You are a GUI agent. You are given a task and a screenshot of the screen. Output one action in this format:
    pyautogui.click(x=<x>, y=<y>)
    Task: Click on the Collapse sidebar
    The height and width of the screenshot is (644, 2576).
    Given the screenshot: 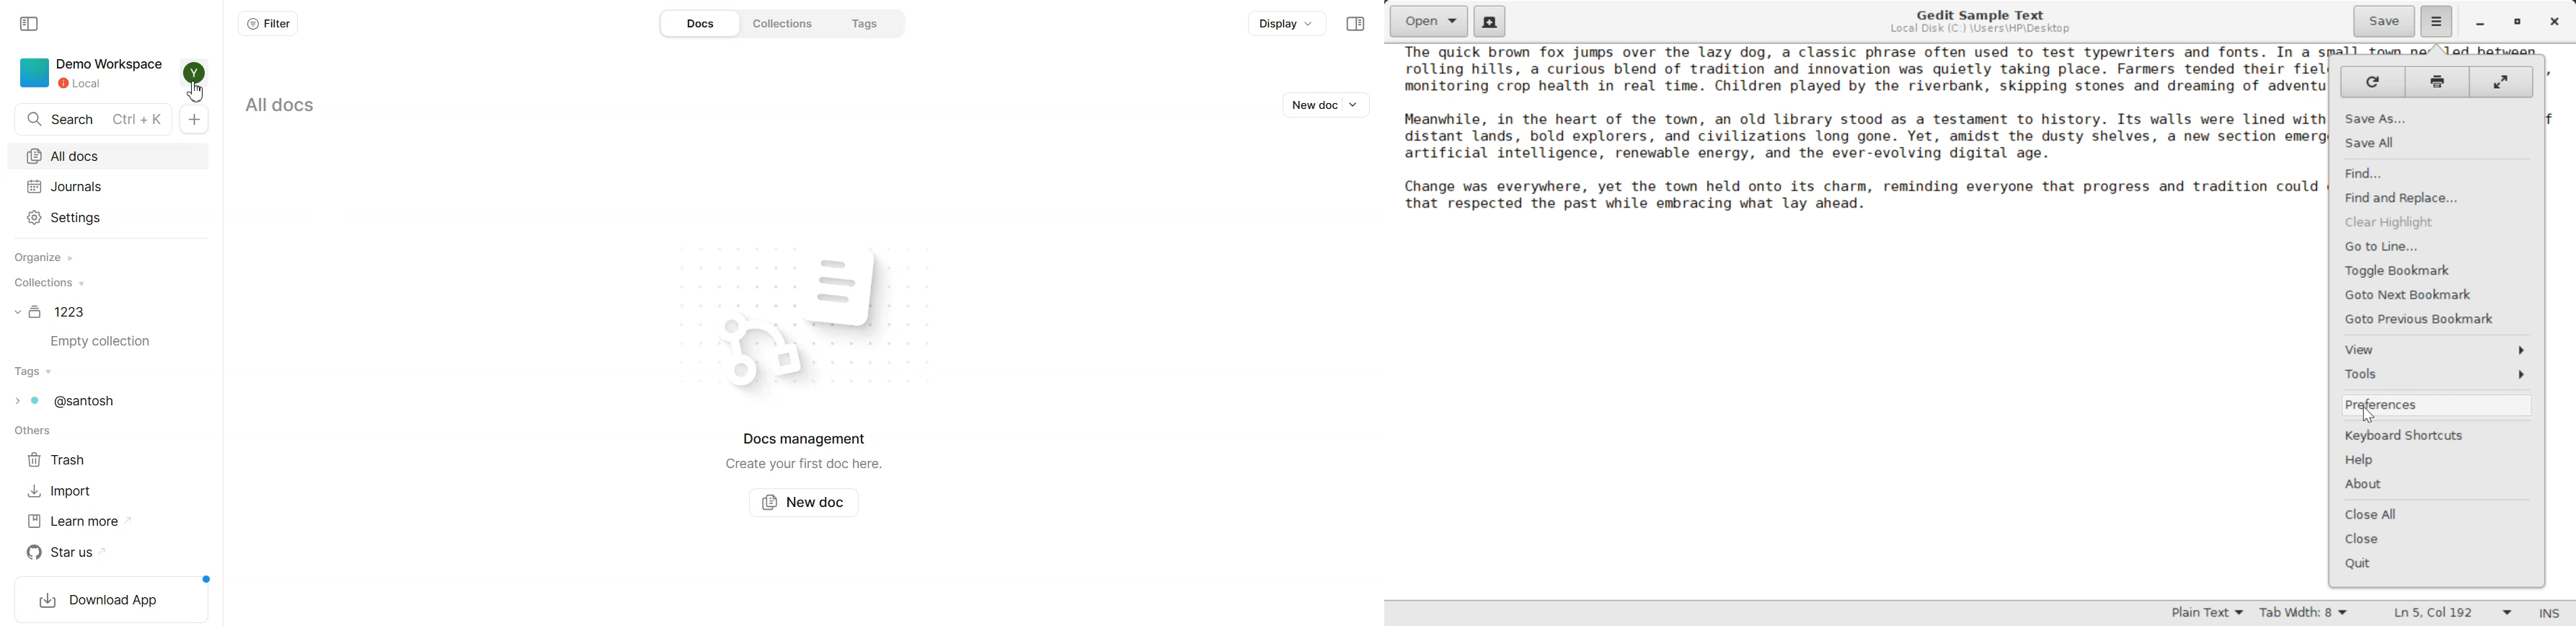 What is the action you would take?
    pyautogui.click(x=1355, y=24)
    